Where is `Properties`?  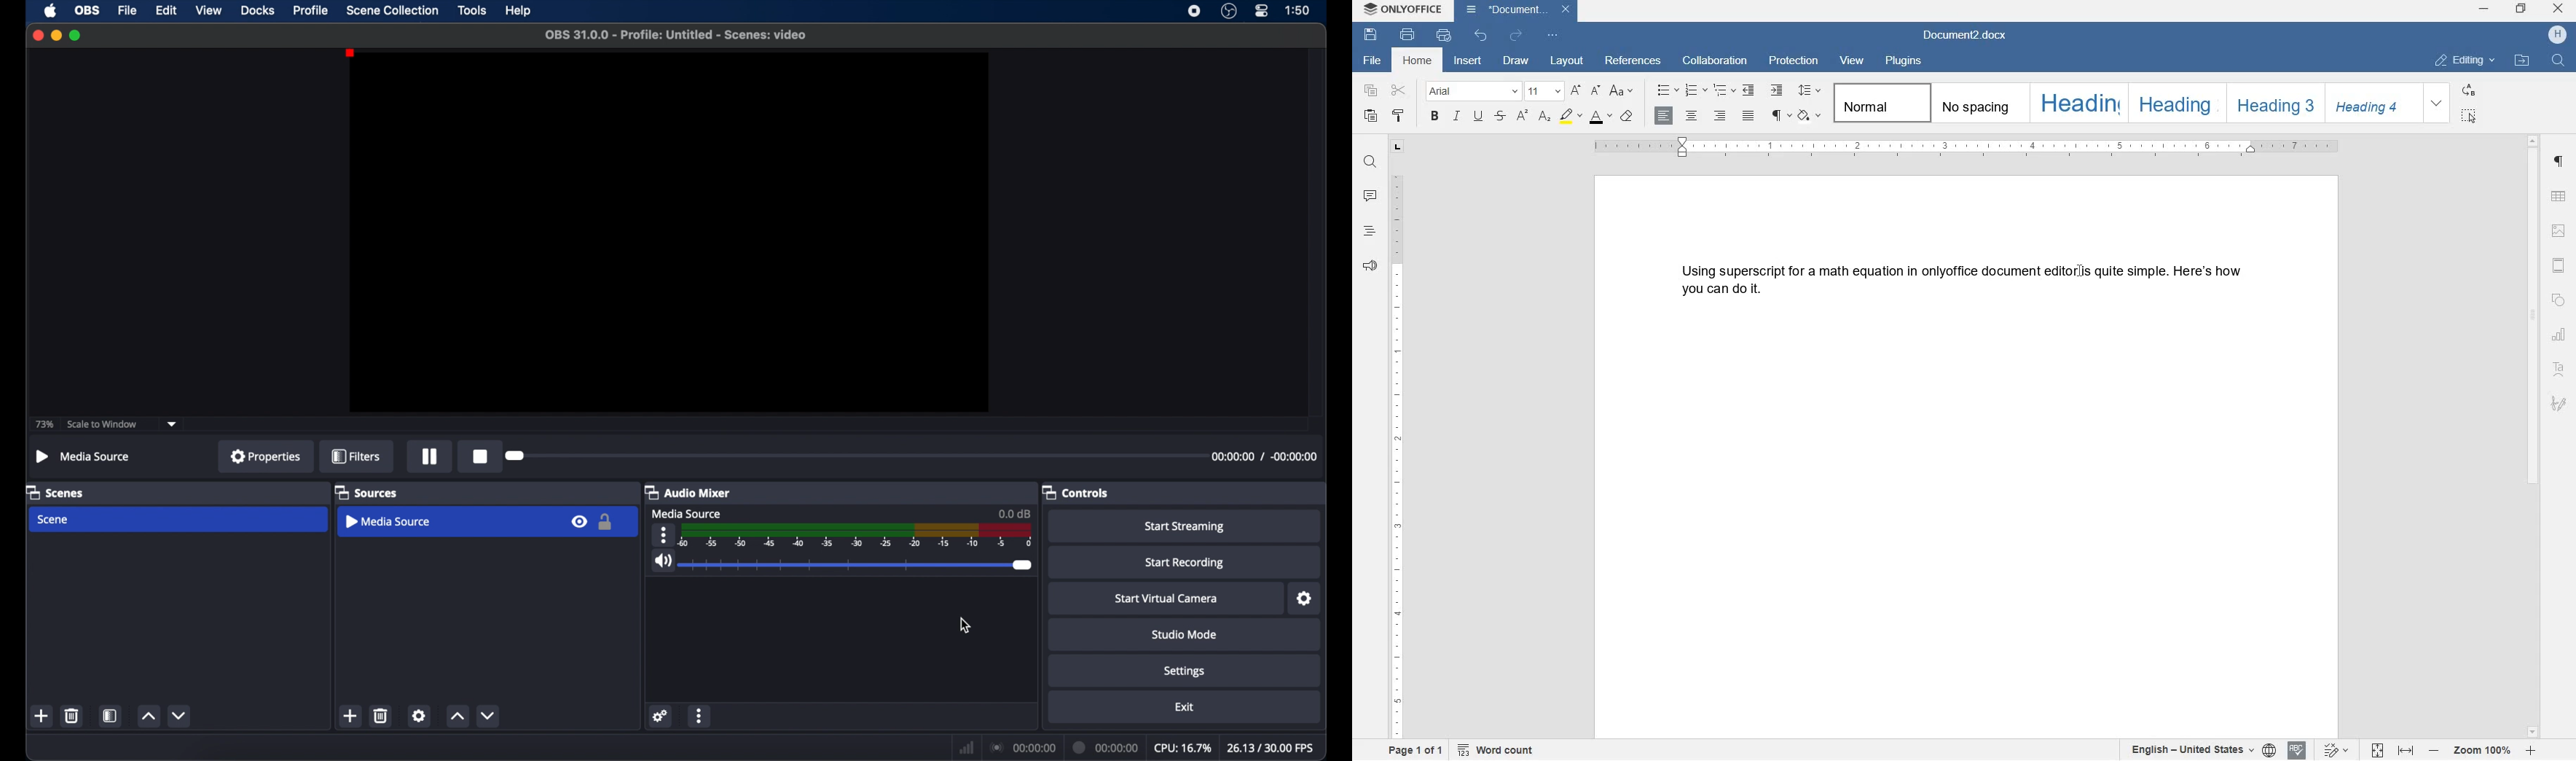 Properties is located at coordinates (265, 458).